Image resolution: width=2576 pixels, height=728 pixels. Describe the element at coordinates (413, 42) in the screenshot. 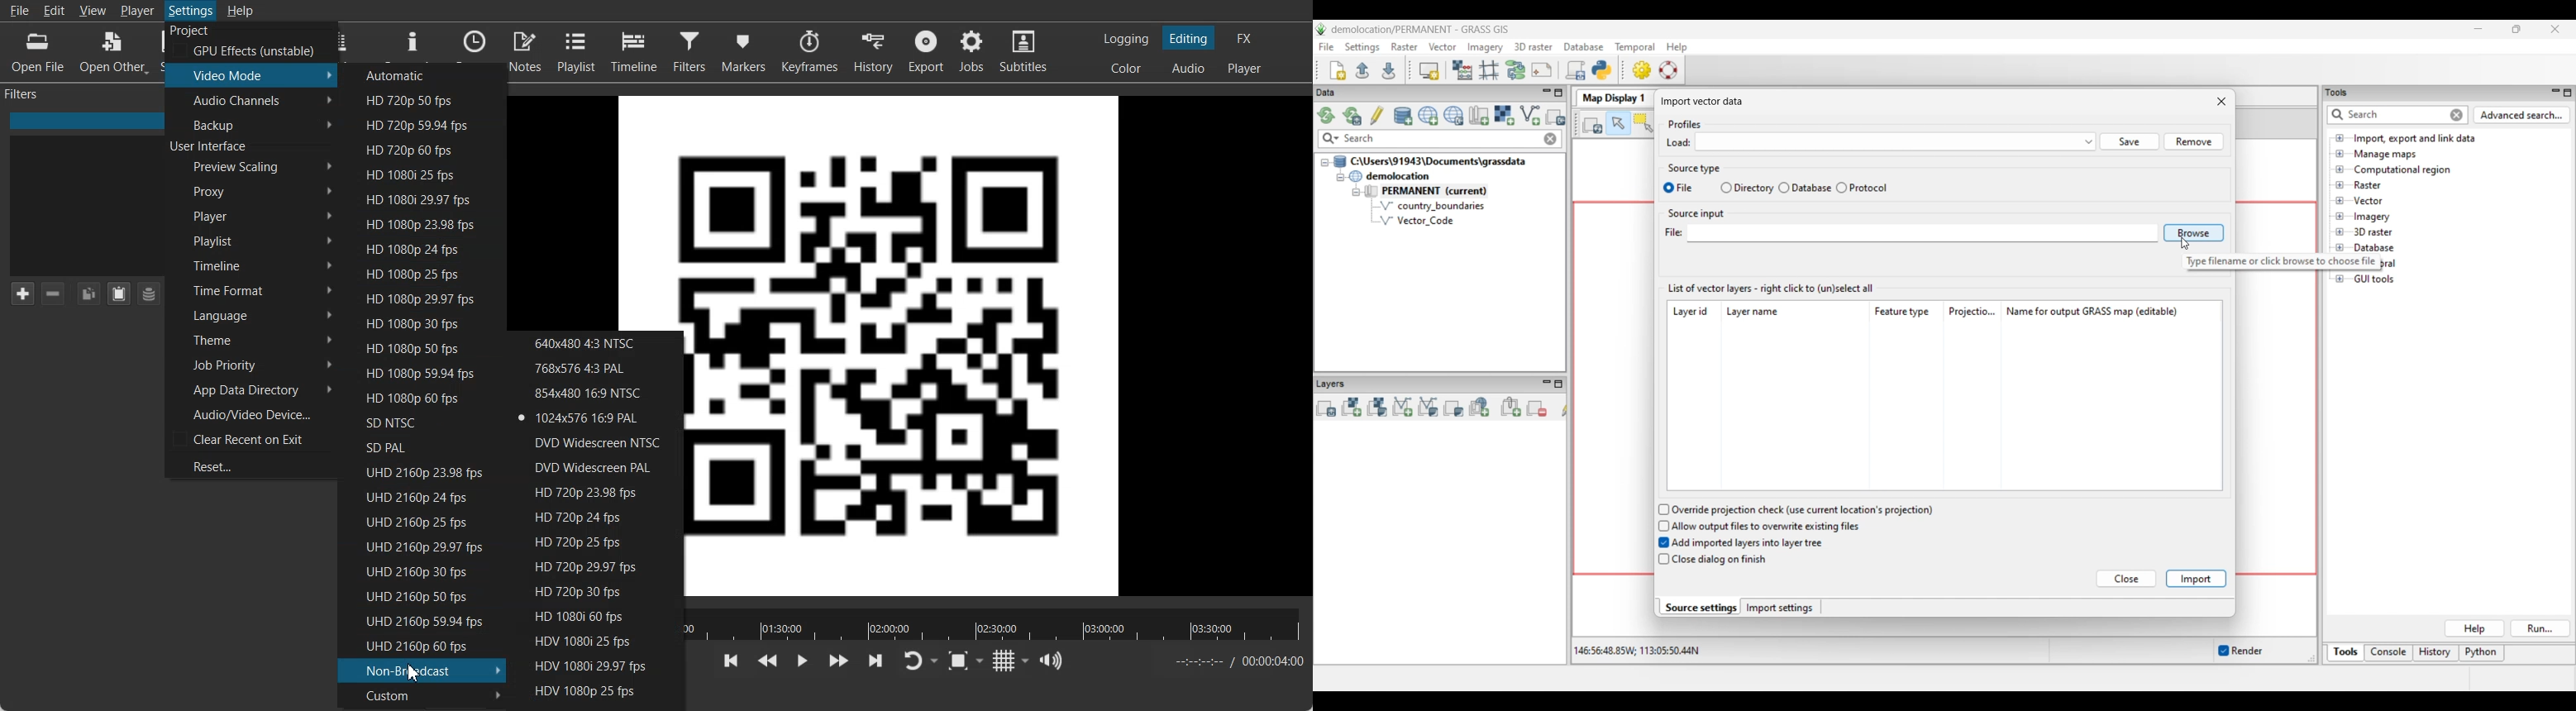

I see `Properties` at that location.